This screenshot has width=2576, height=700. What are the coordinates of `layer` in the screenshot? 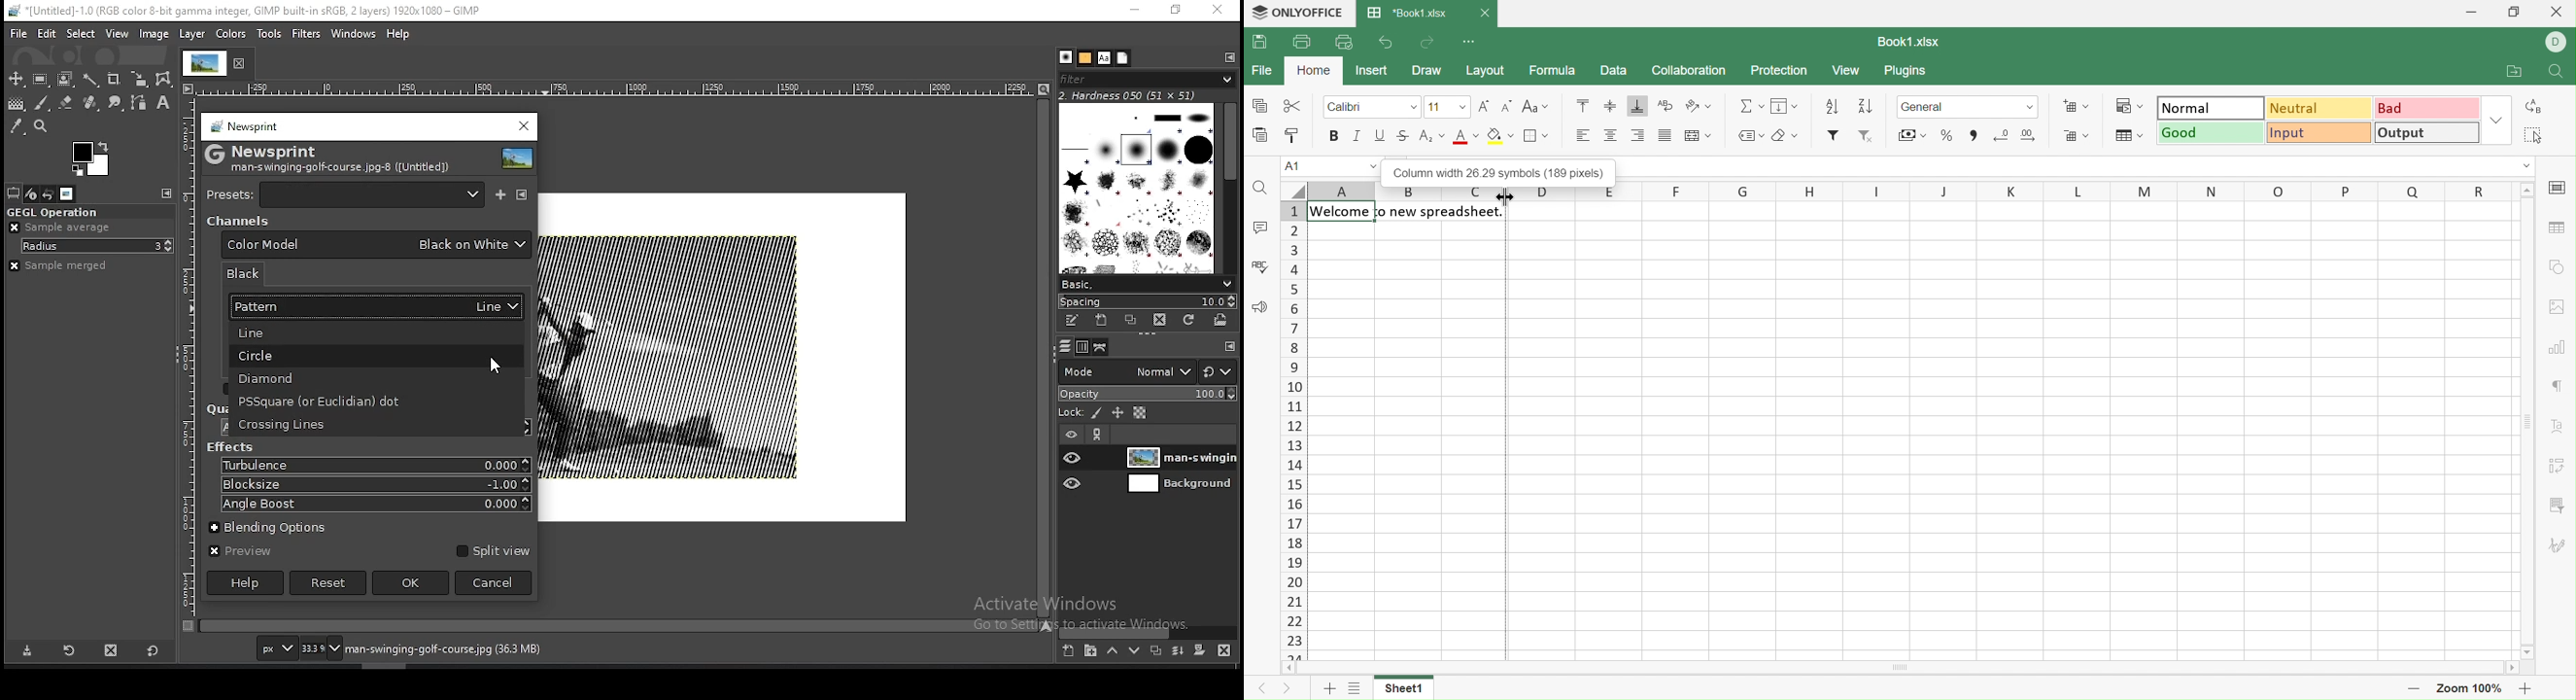 It's located at (194, 35).